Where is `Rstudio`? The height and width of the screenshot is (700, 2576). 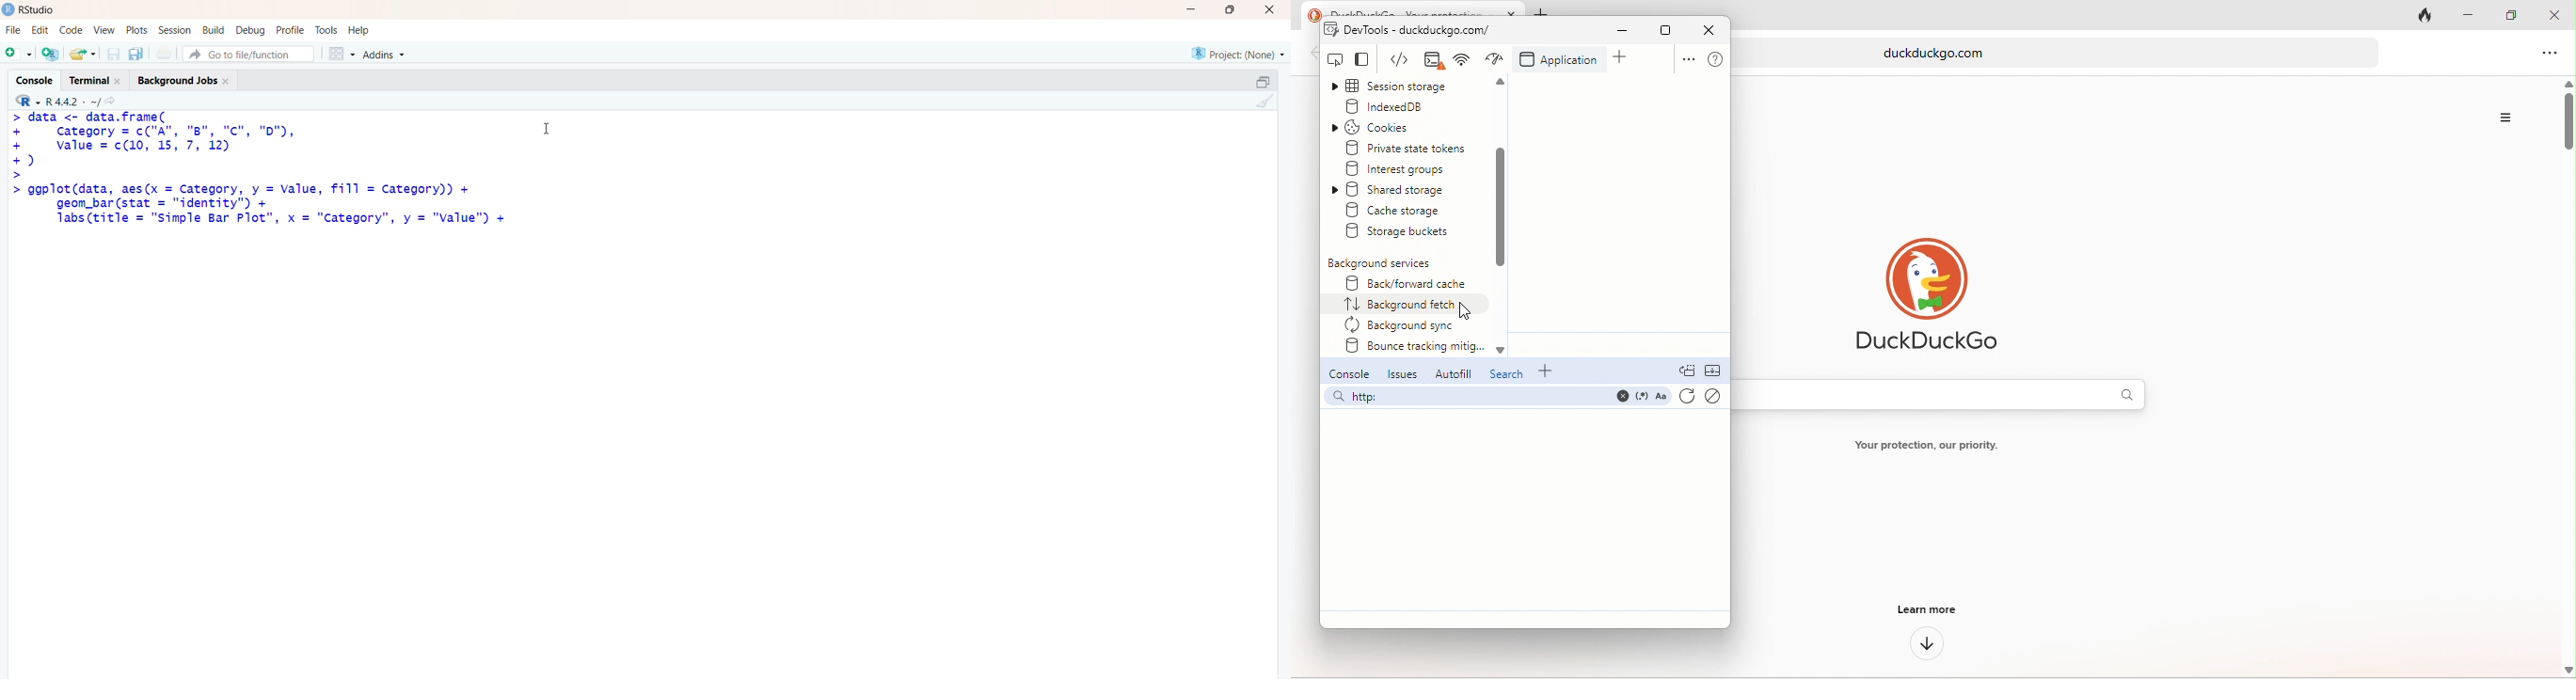
Rstudio is located at coordinates (41, 10).